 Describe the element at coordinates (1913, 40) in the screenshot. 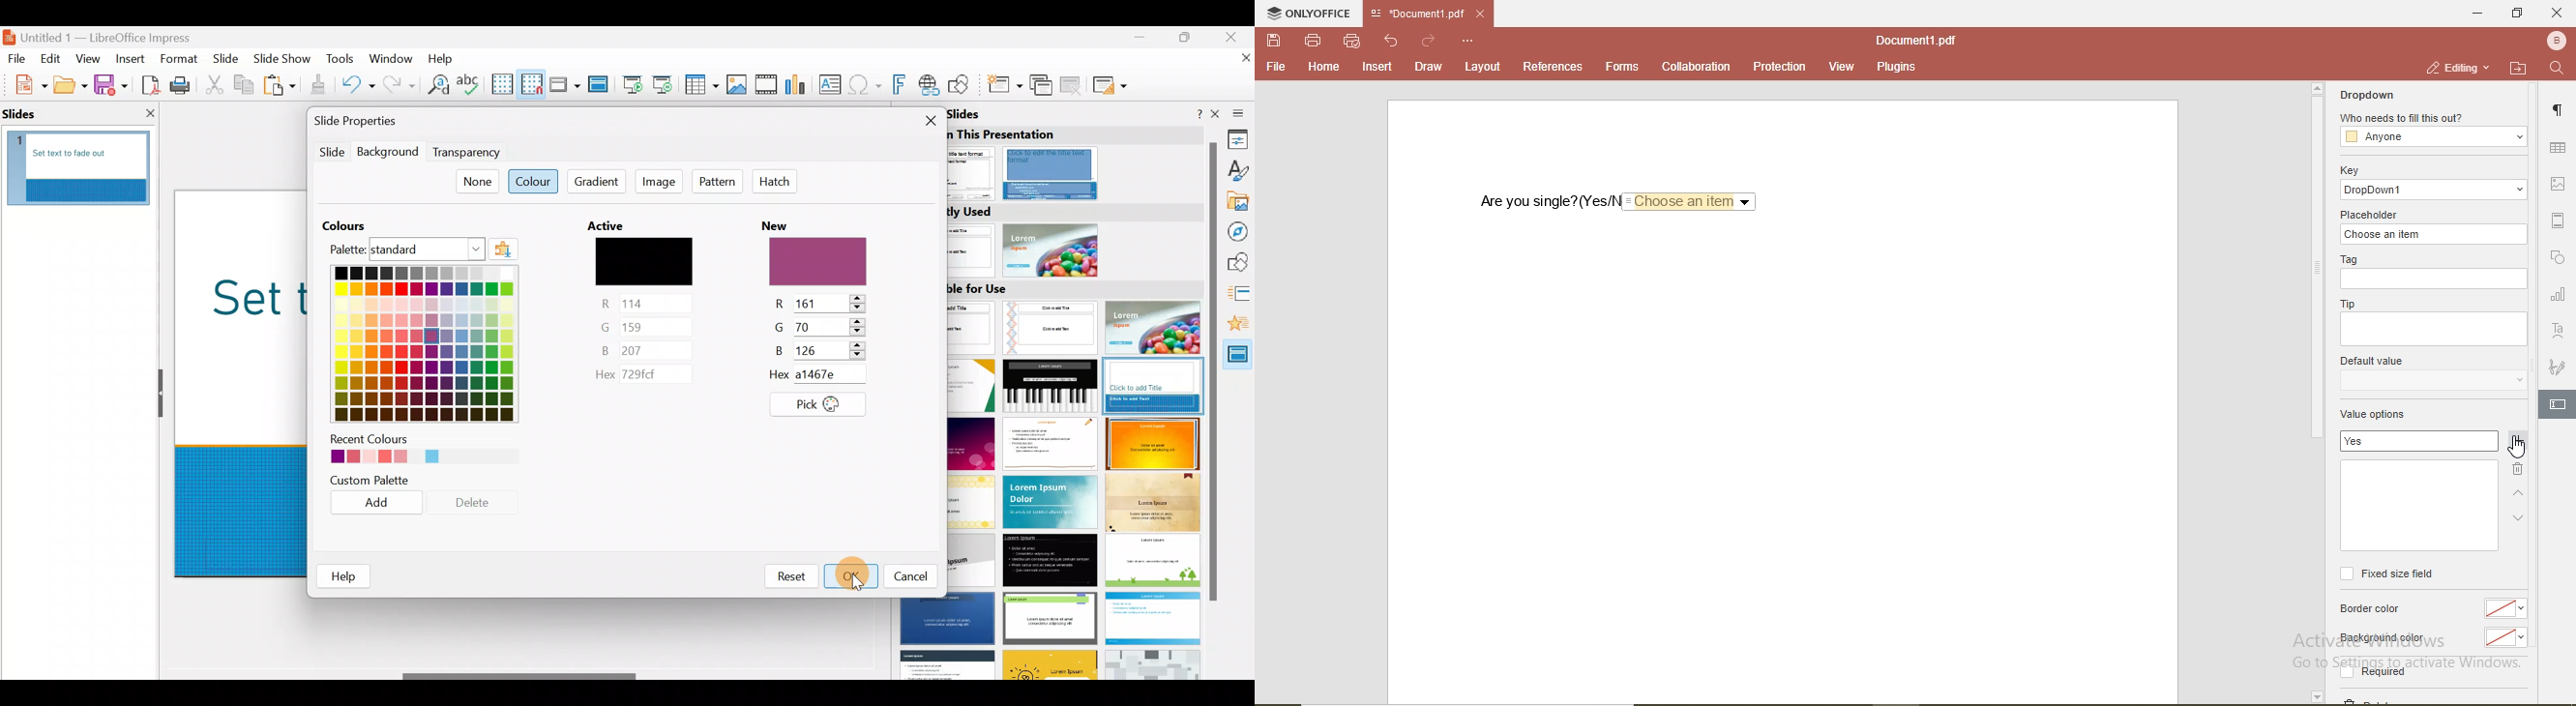

I see `document` at that location.